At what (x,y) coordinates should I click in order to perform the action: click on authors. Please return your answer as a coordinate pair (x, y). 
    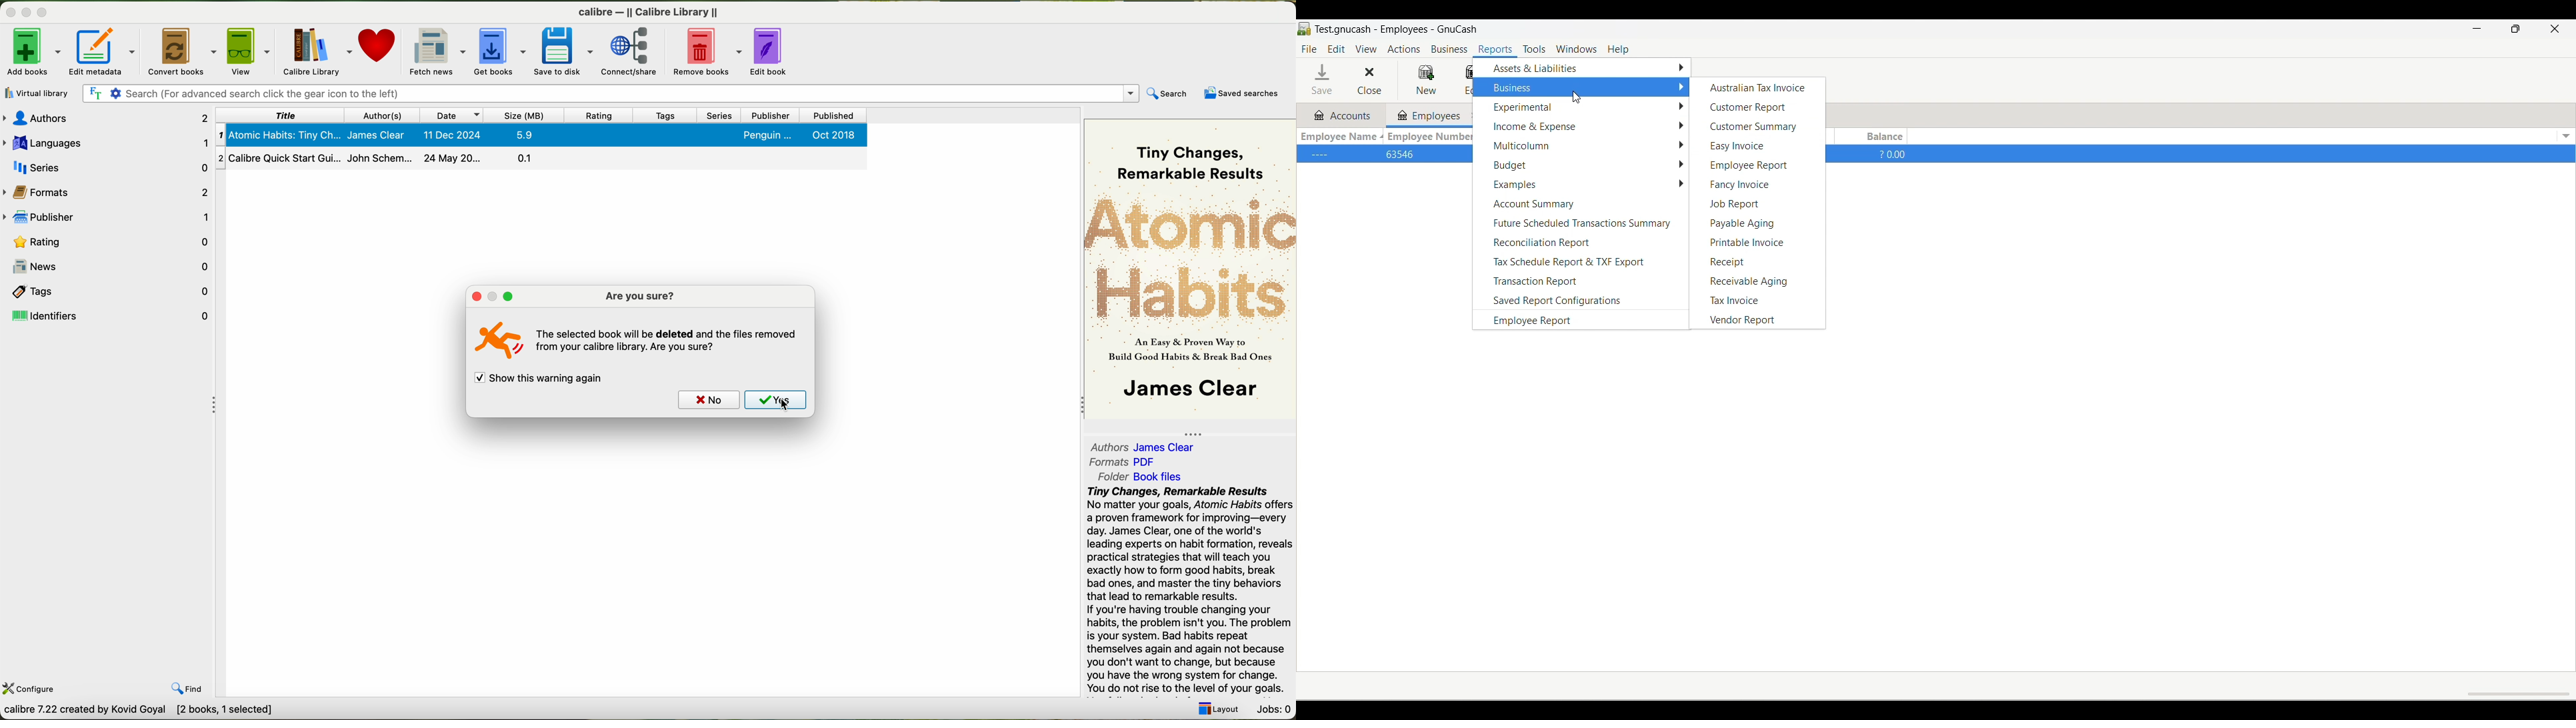
    Looking at the image, I should click on (105, 118).